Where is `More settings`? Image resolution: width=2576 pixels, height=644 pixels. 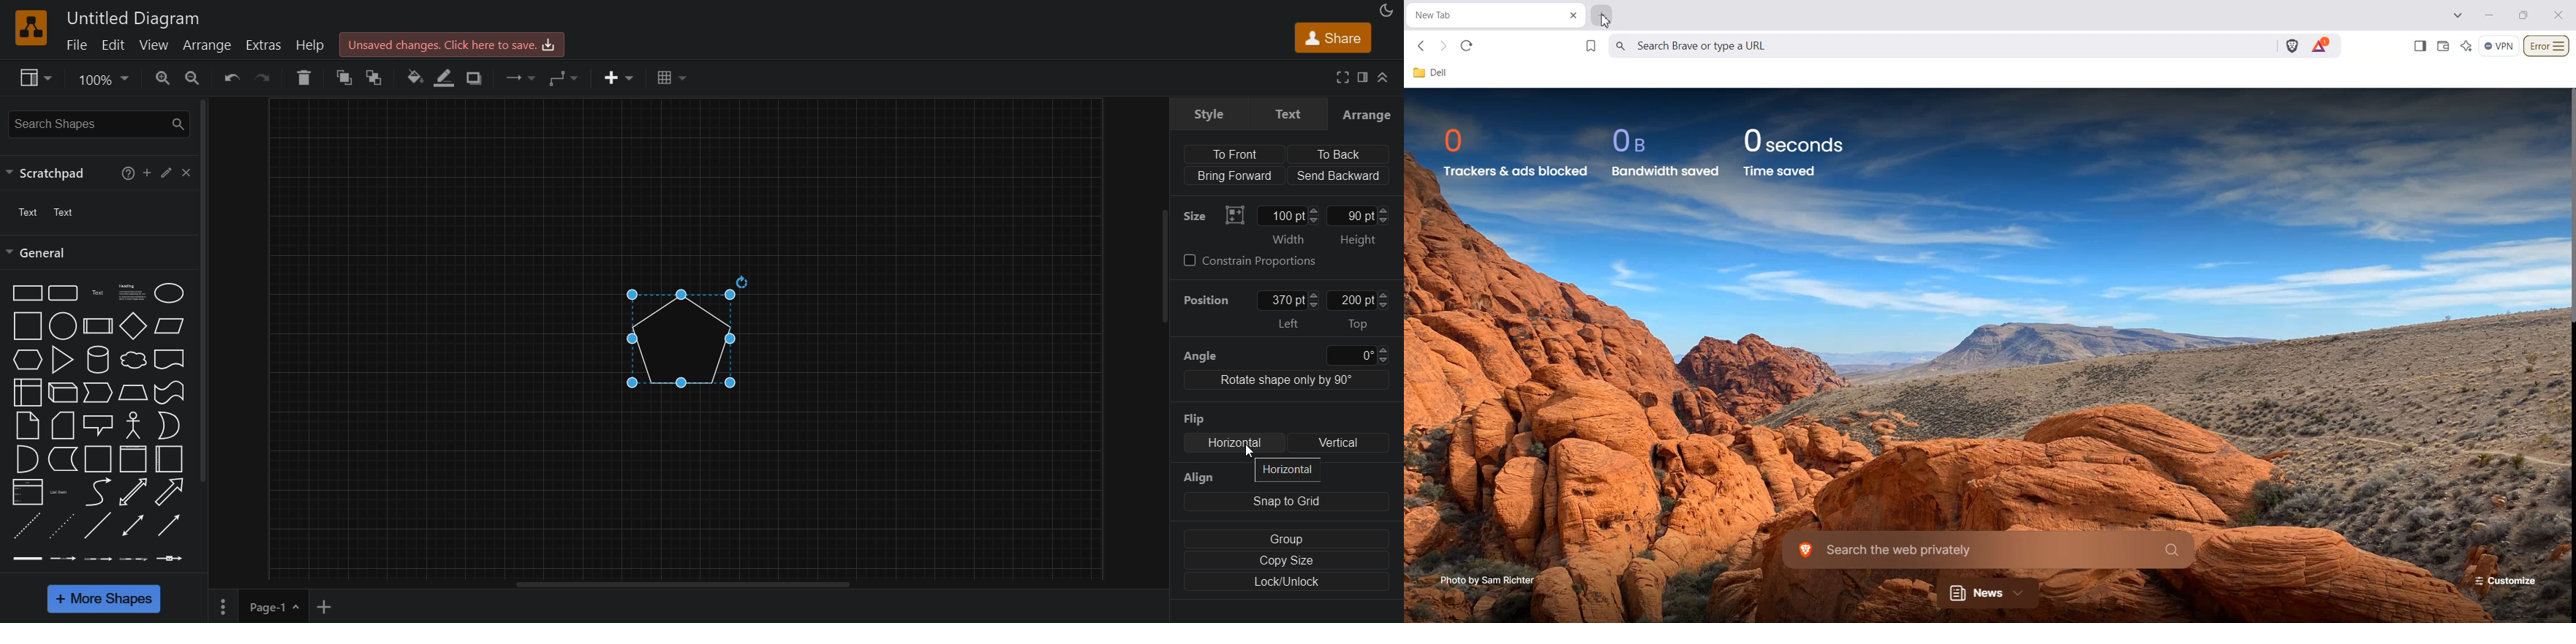 More settings is located at coordinates (223, 607).